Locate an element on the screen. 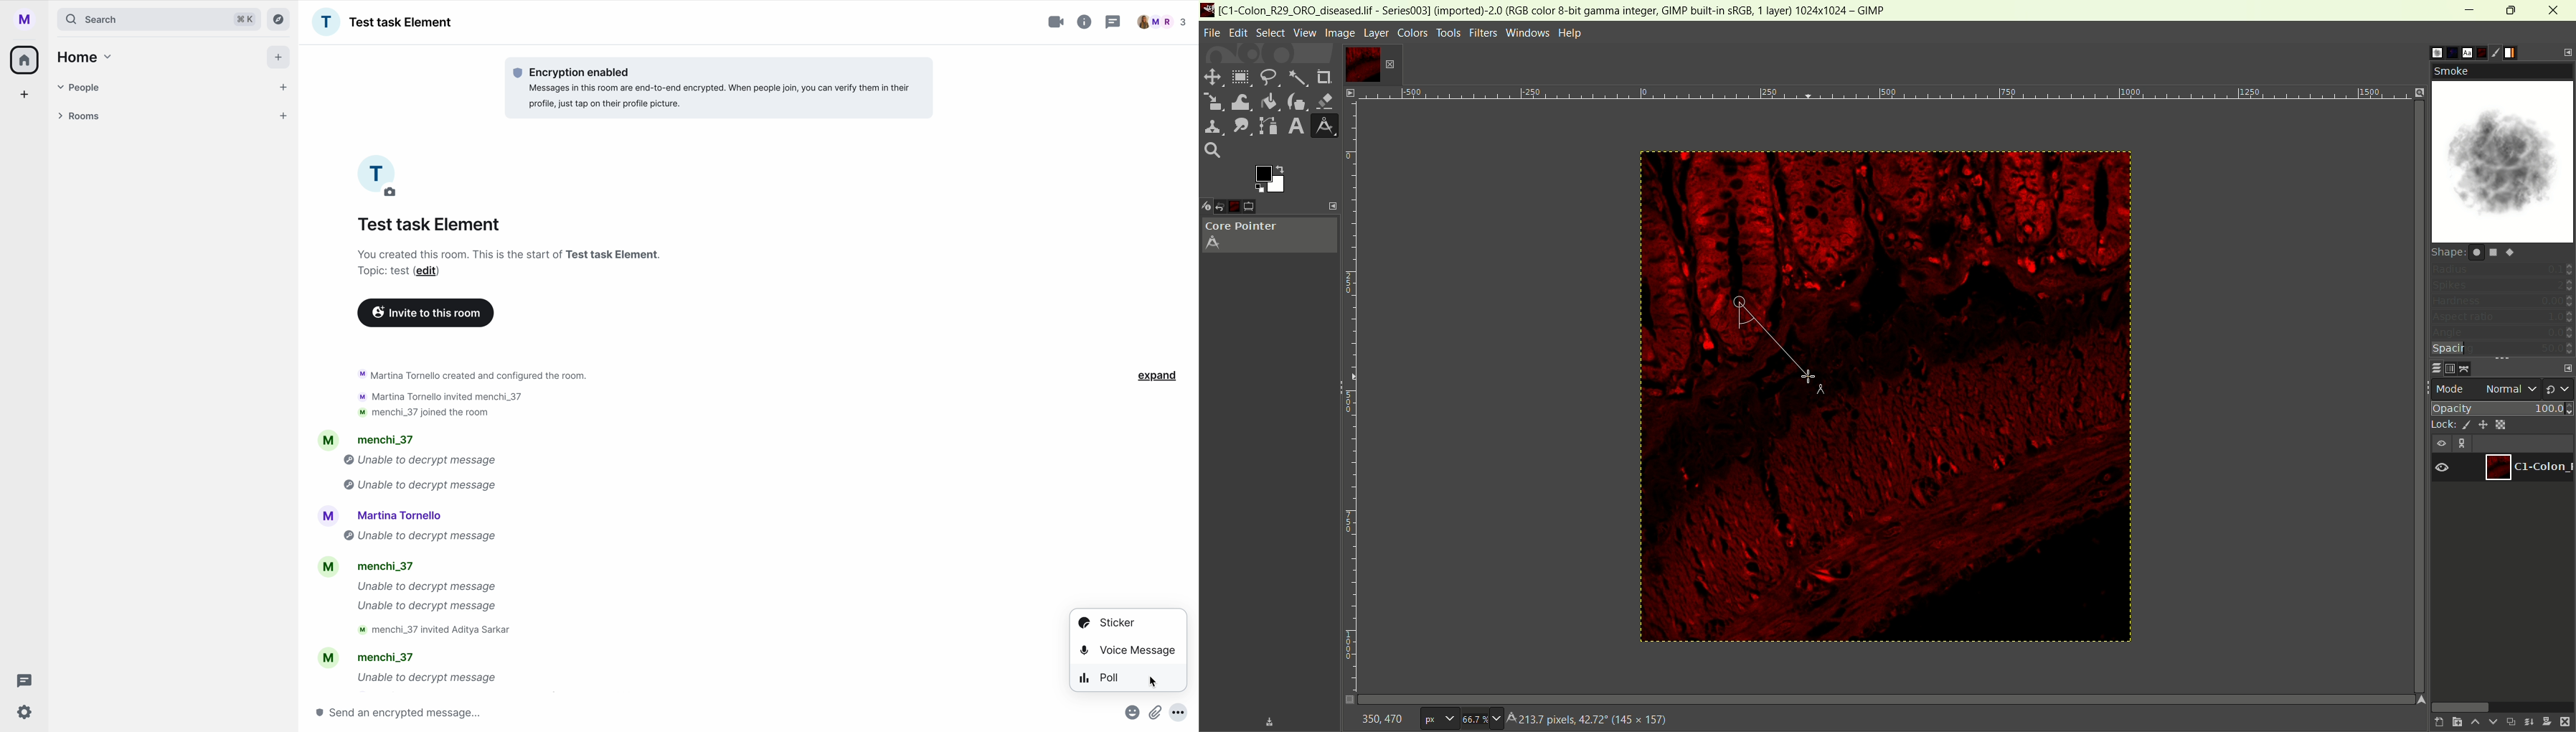 The width and height of the screenshot is (2576, 756). Test task Element is located at coordinates (431, 224).